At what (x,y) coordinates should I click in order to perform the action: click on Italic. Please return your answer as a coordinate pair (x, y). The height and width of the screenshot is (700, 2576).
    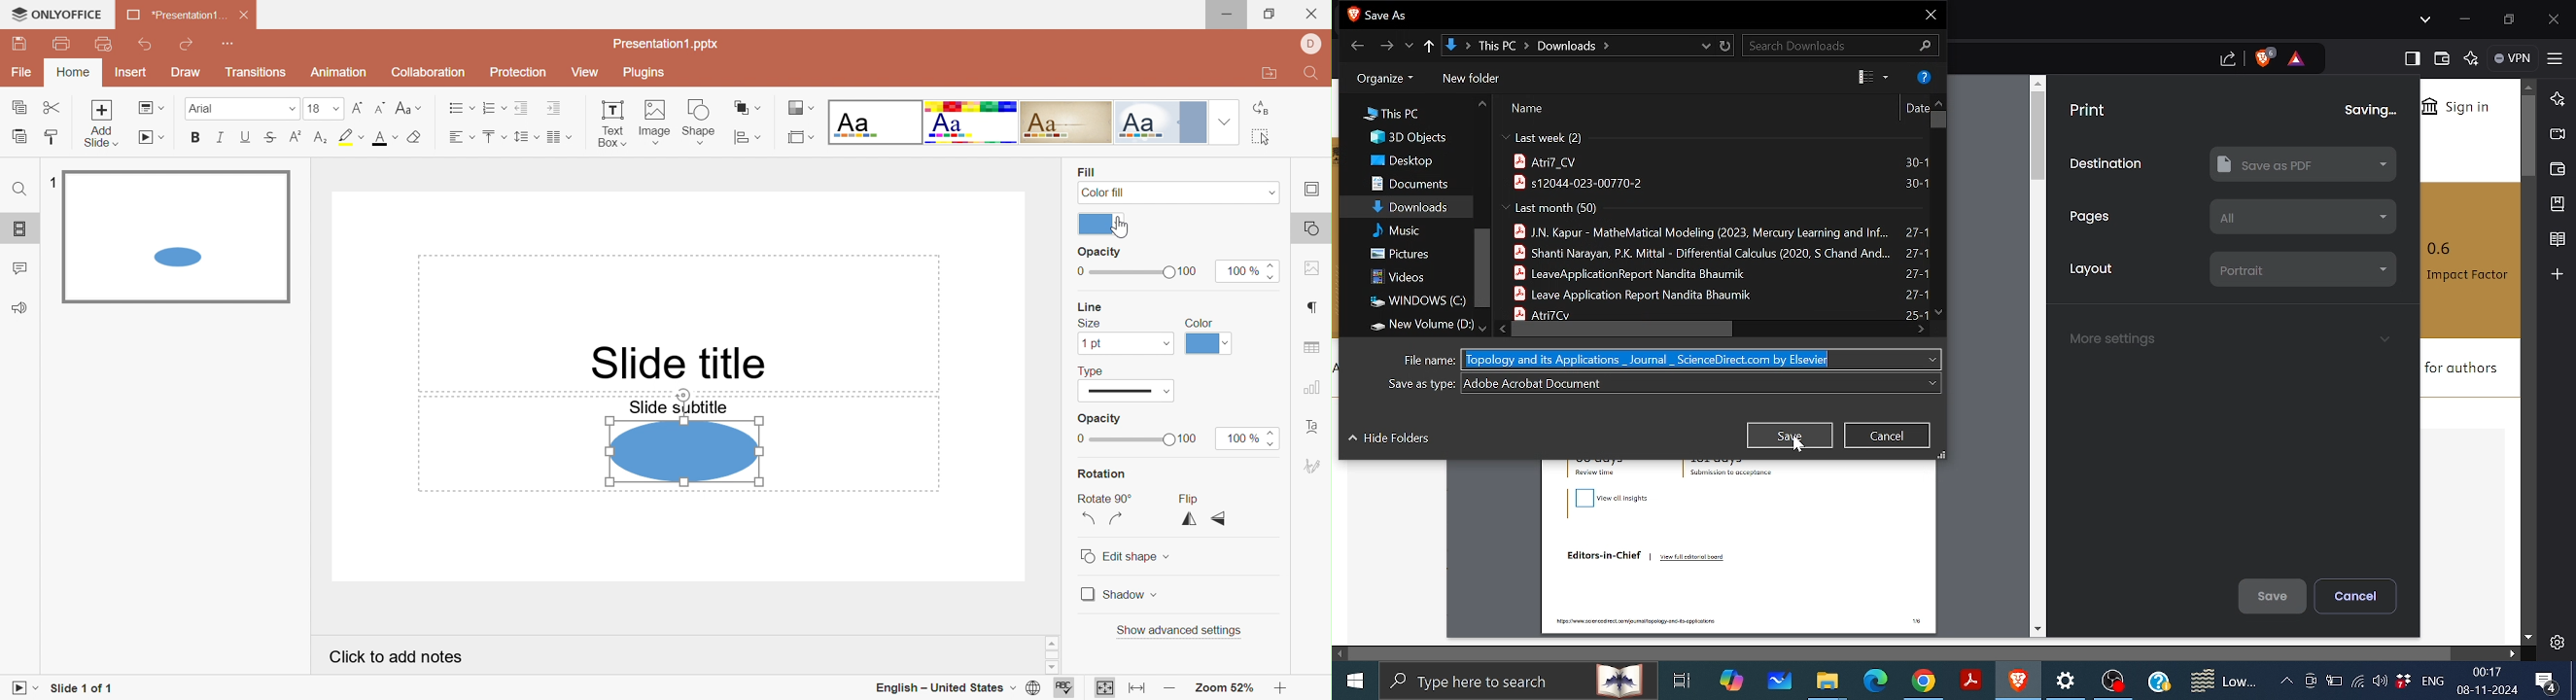
    Looking at the image, I should click on (221, 138).